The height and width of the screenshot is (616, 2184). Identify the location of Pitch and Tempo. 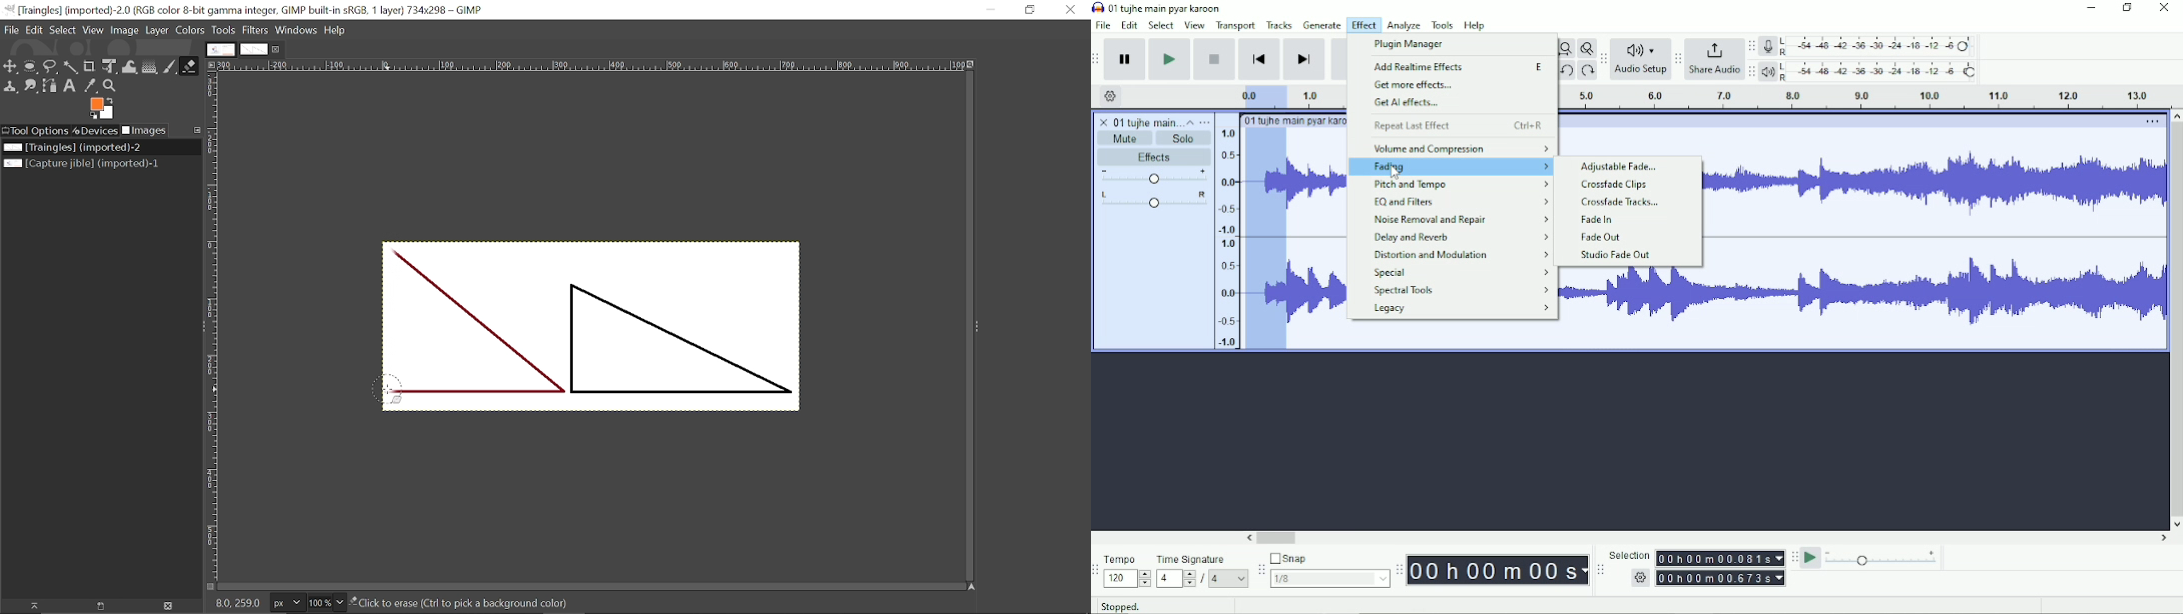
(1461, 184).